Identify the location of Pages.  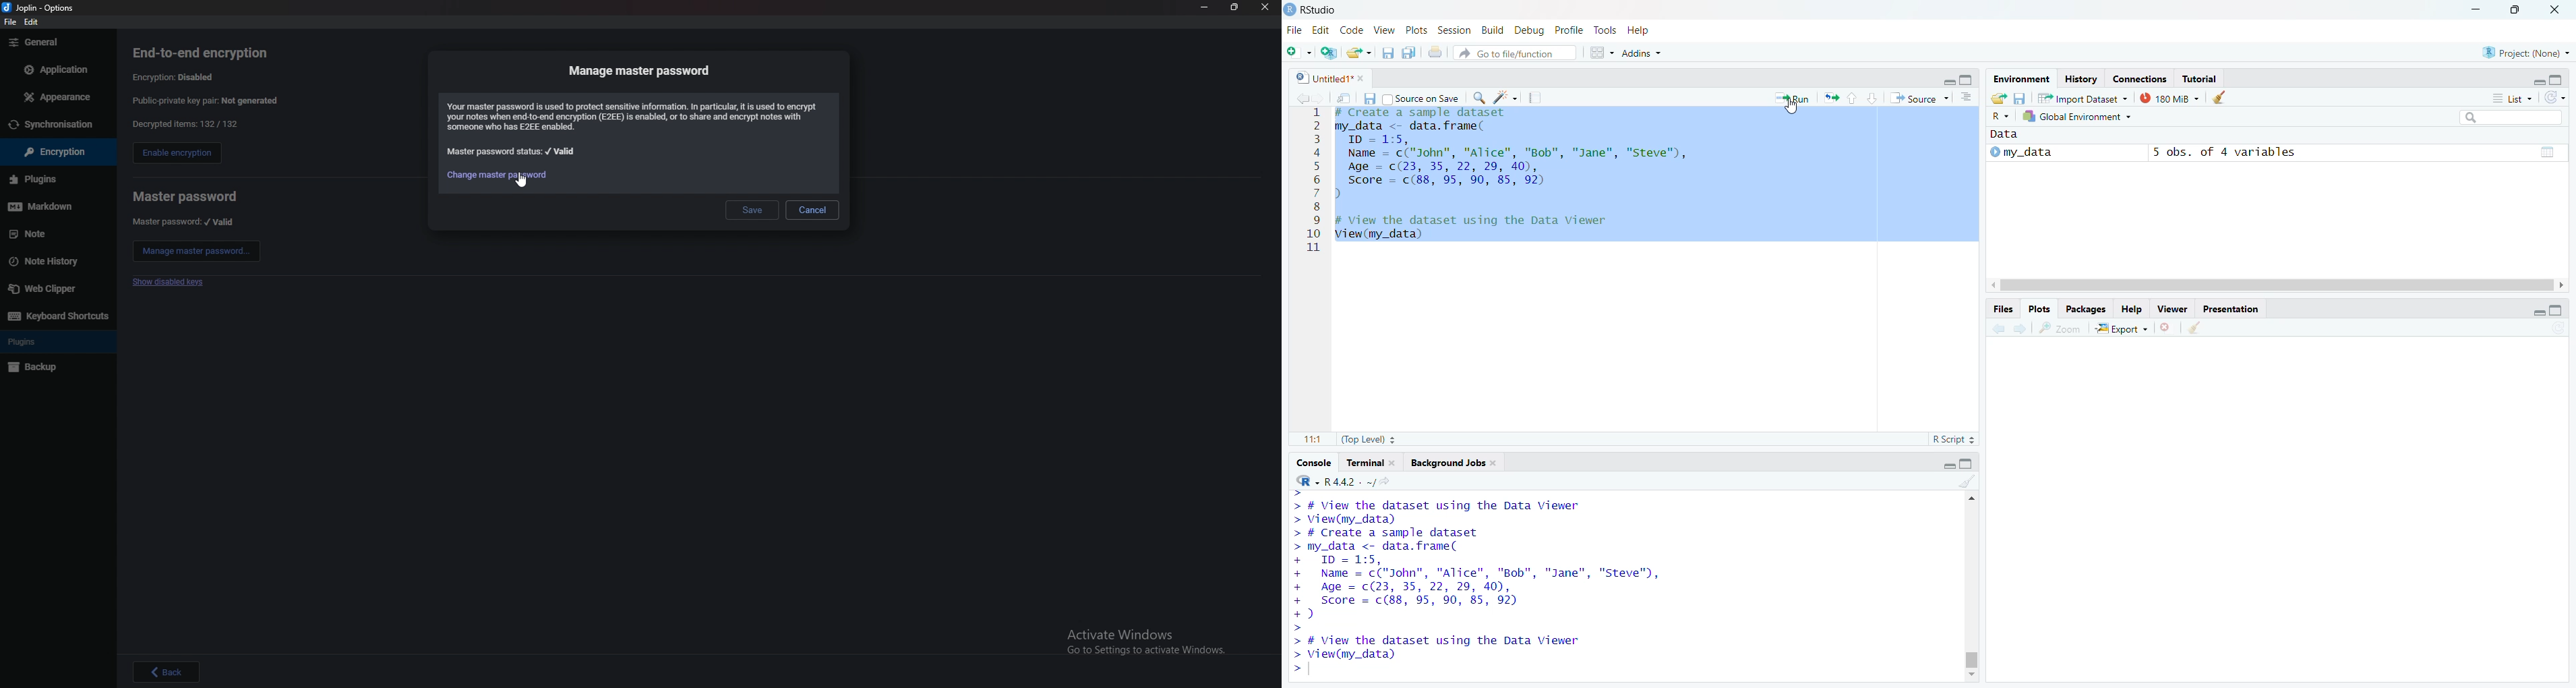
(1535, 97).